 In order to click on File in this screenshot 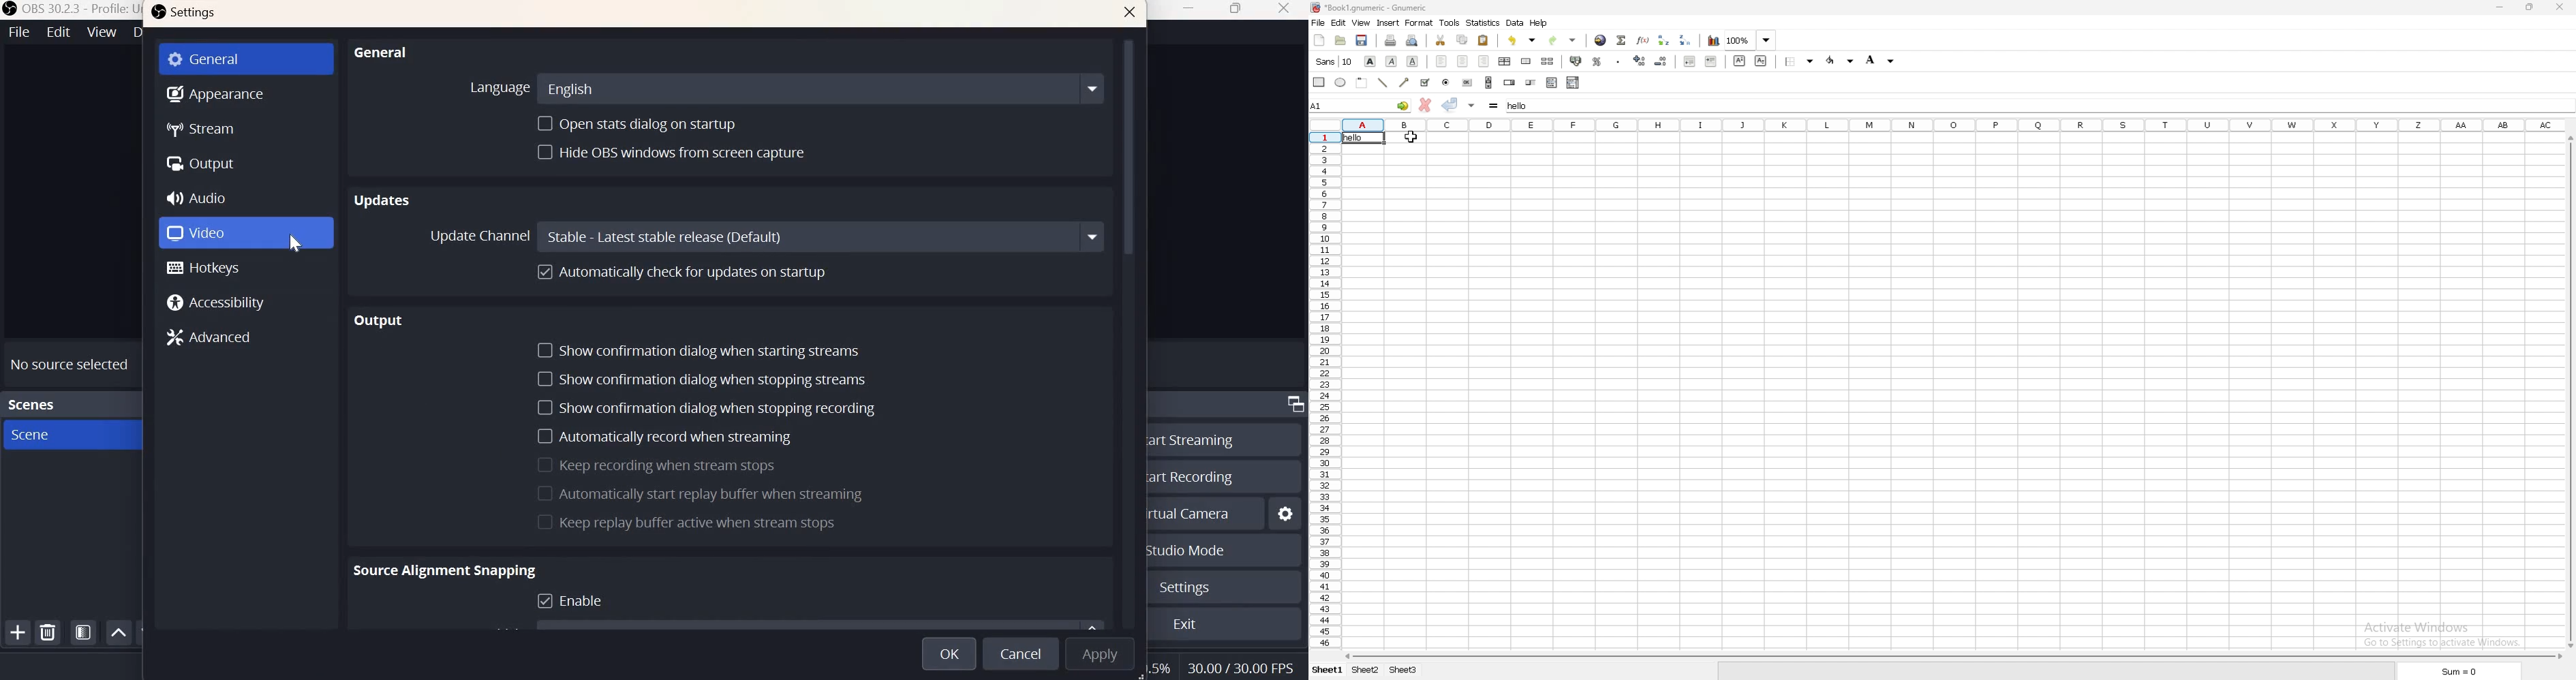, I will do `click(18, 32)`.